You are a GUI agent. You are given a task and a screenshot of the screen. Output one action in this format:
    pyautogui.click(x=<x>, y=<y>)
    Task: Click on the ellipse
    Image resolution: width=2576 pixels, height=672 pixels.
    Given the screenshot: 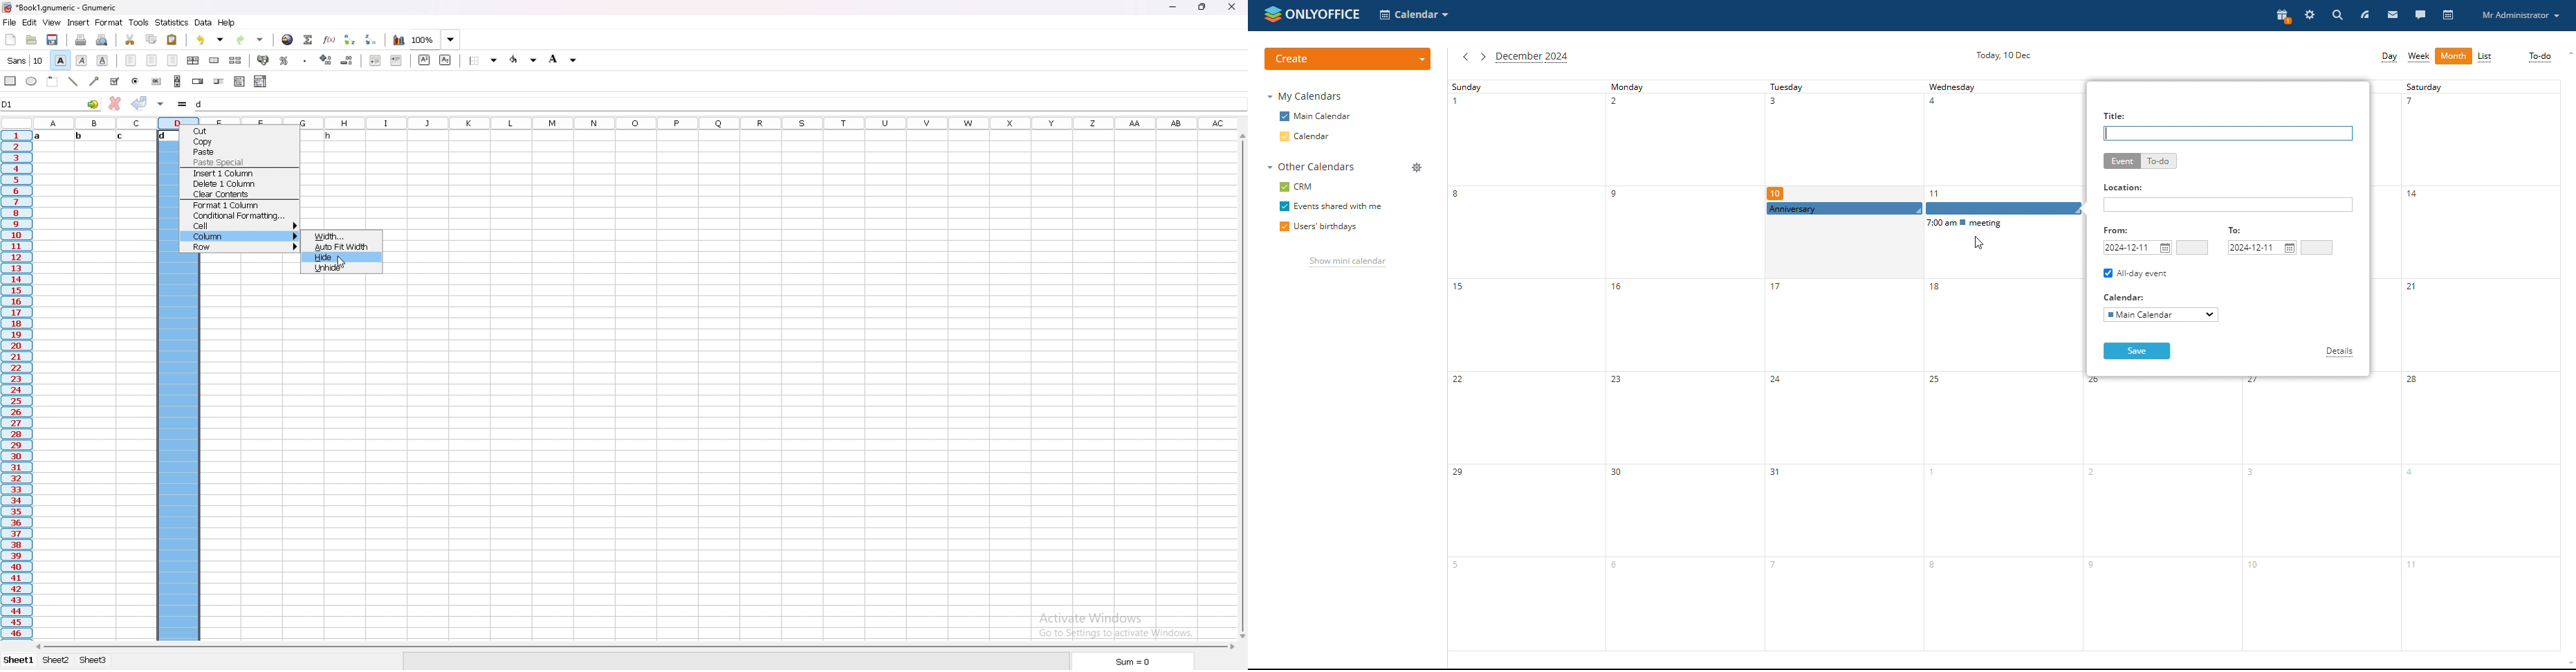 What is the action you would take?
    pyautogui.click(x=33, y=81)
    